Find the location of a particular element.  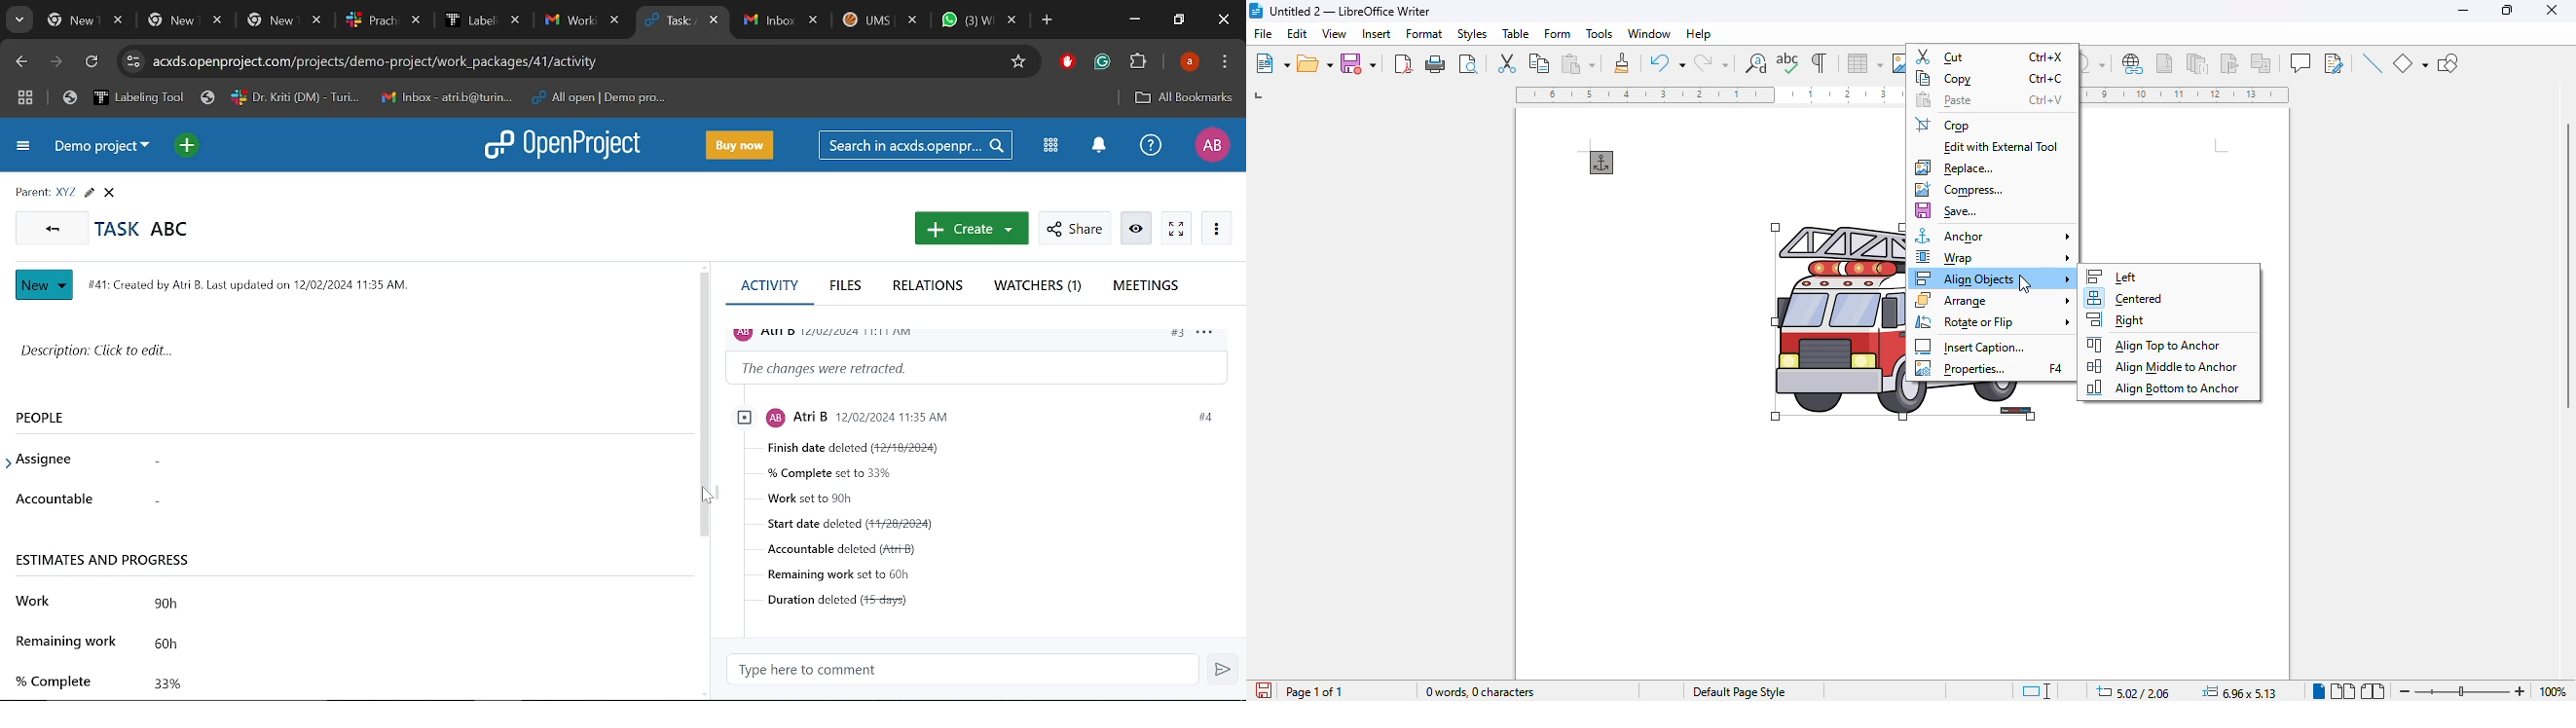

table is located at coordinates (1516, 33).